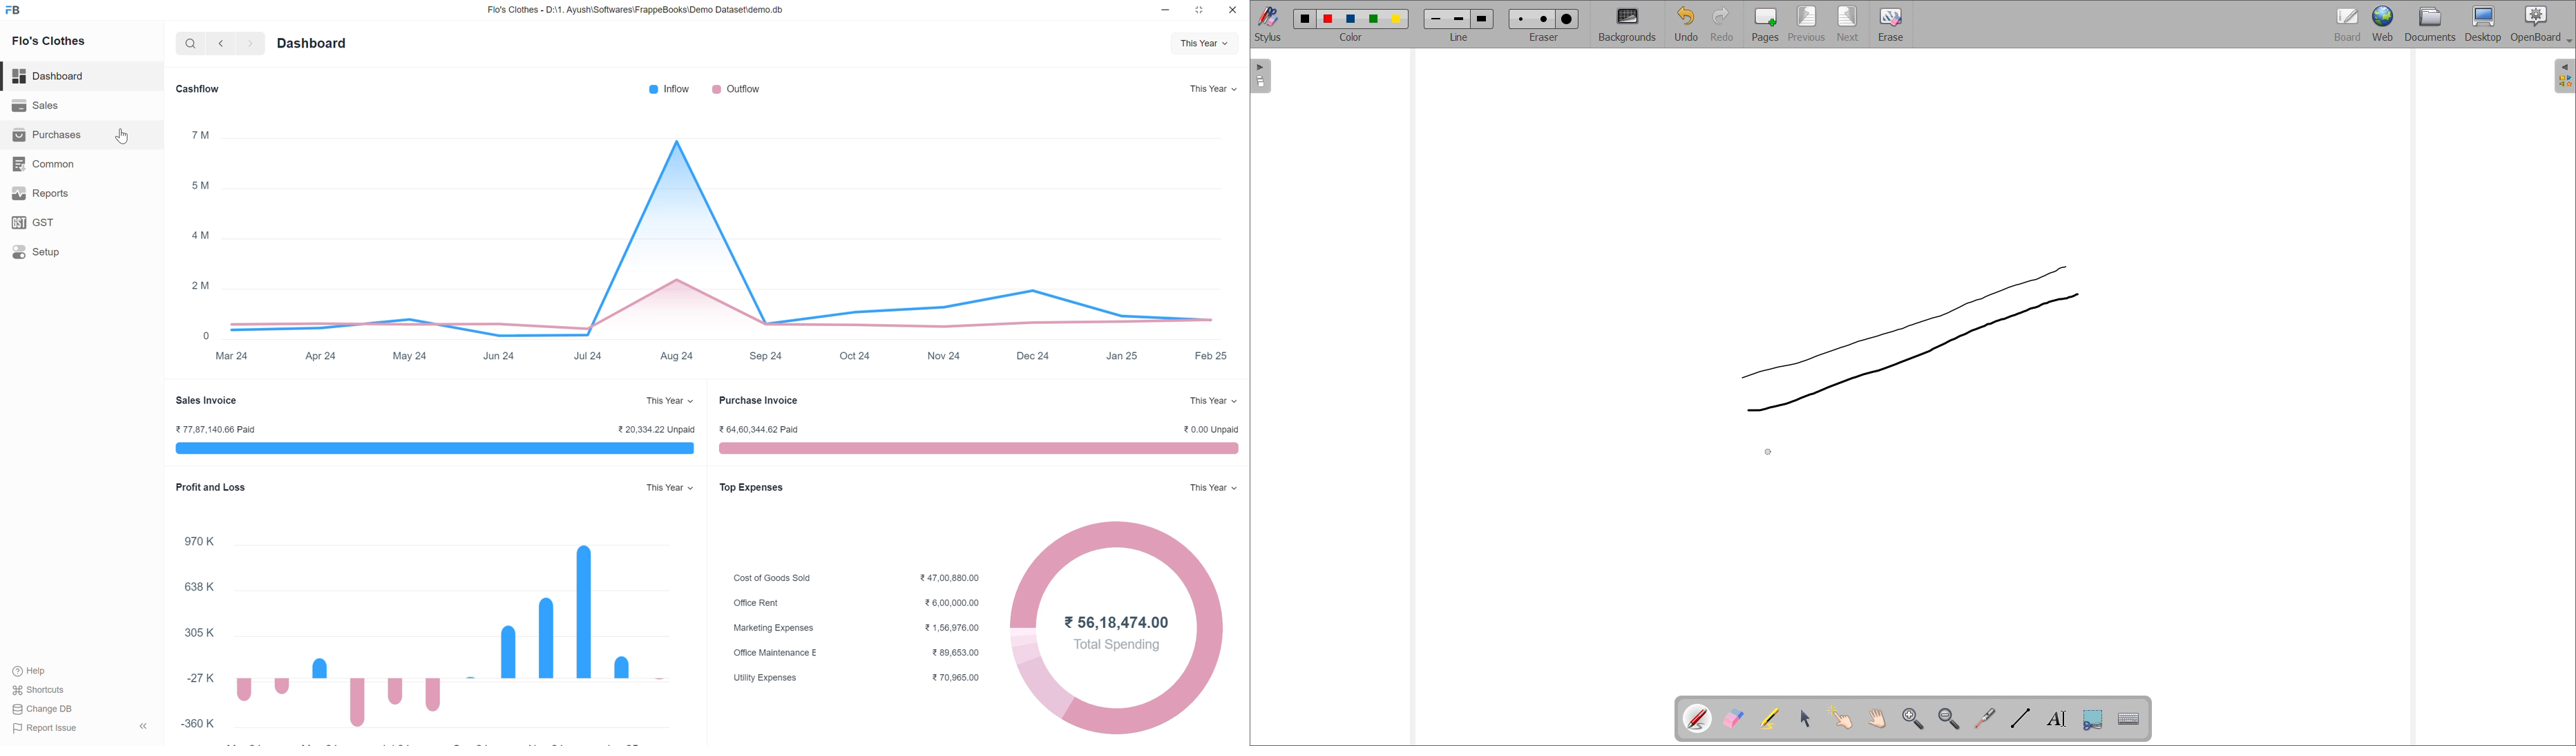  Describe the element at coordinates (765, 677) in the screenshot. I see `Utility Expenses` at that location.